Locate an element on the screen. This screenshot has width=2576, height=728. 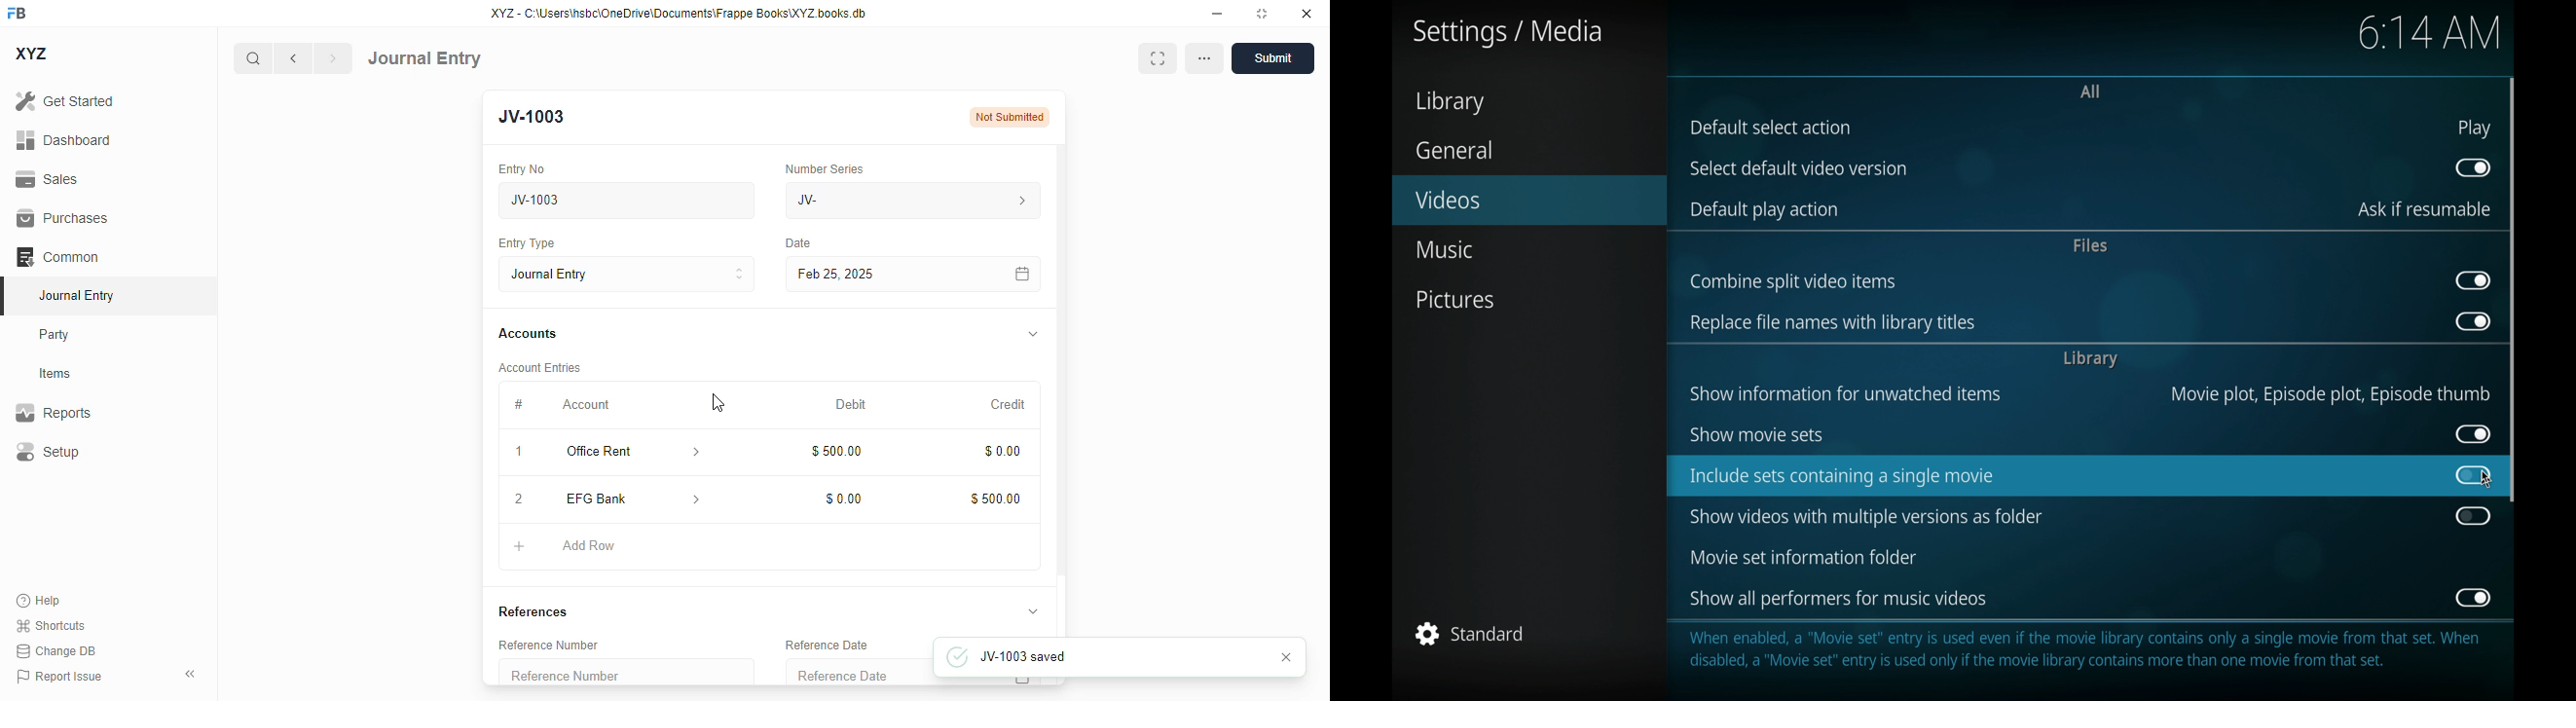
replace file is located at coordinates (1832, 323).